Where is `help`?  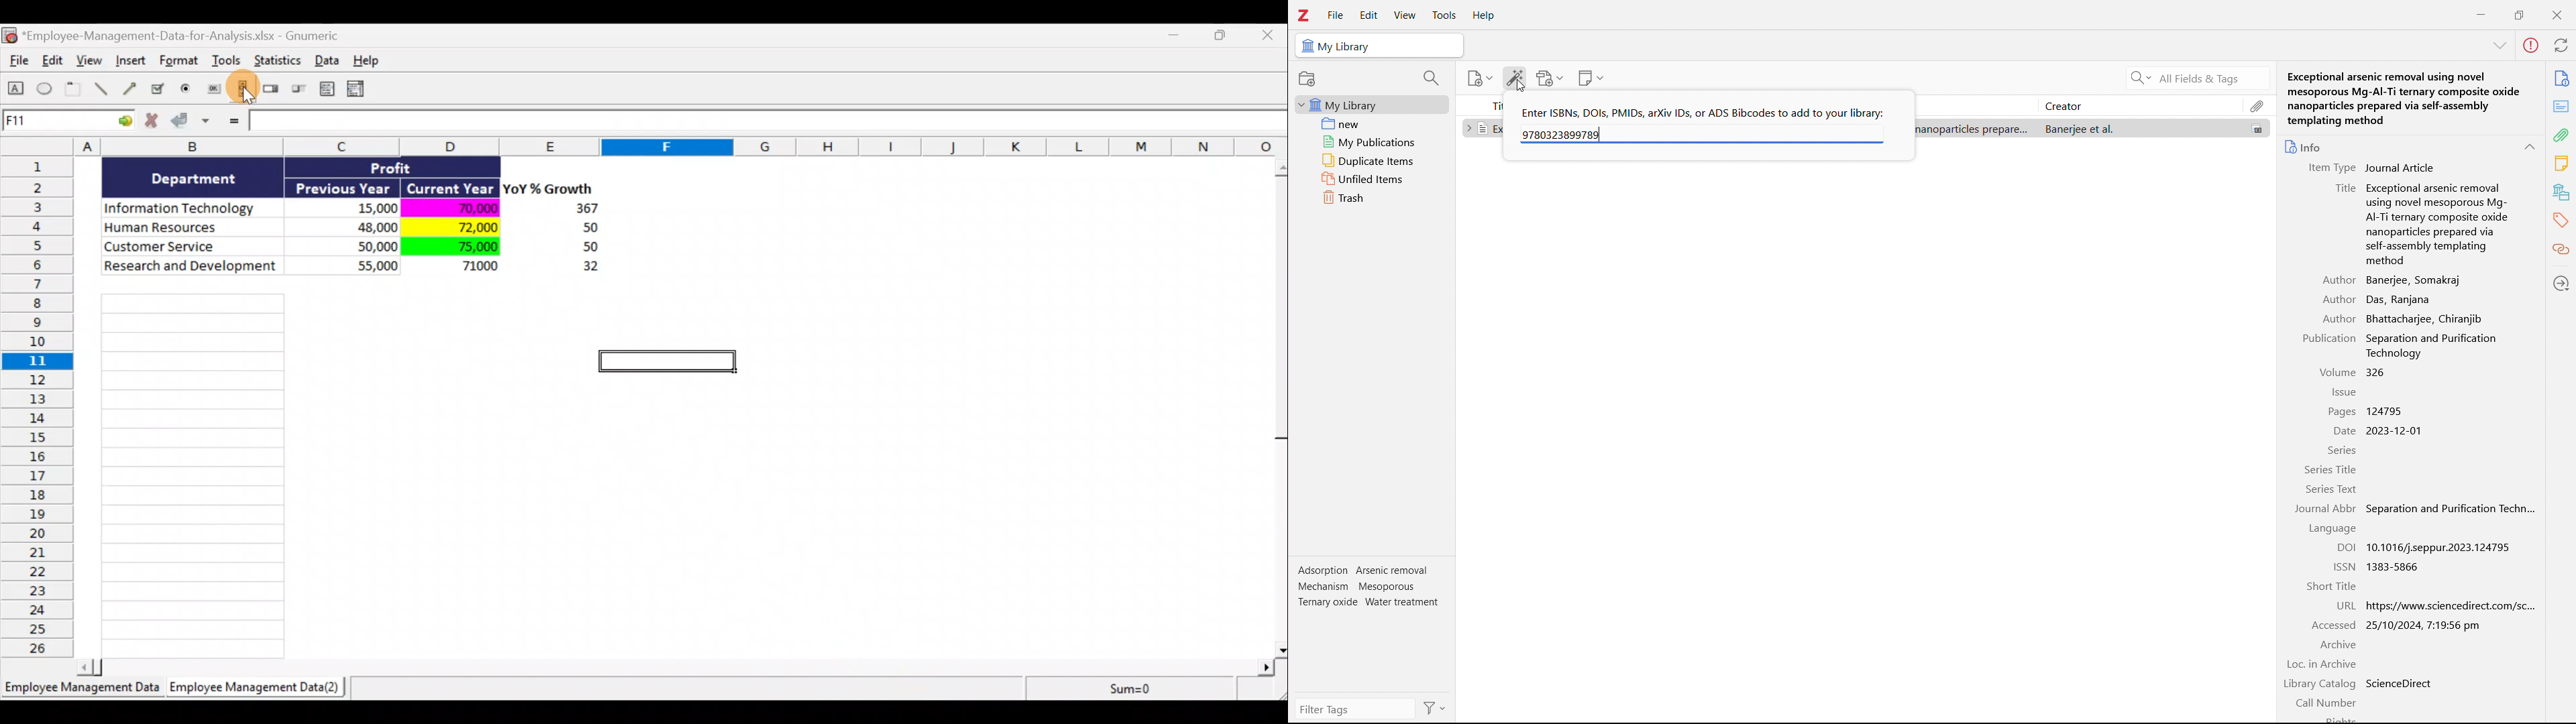 help is located at coordinates (1484, 16).